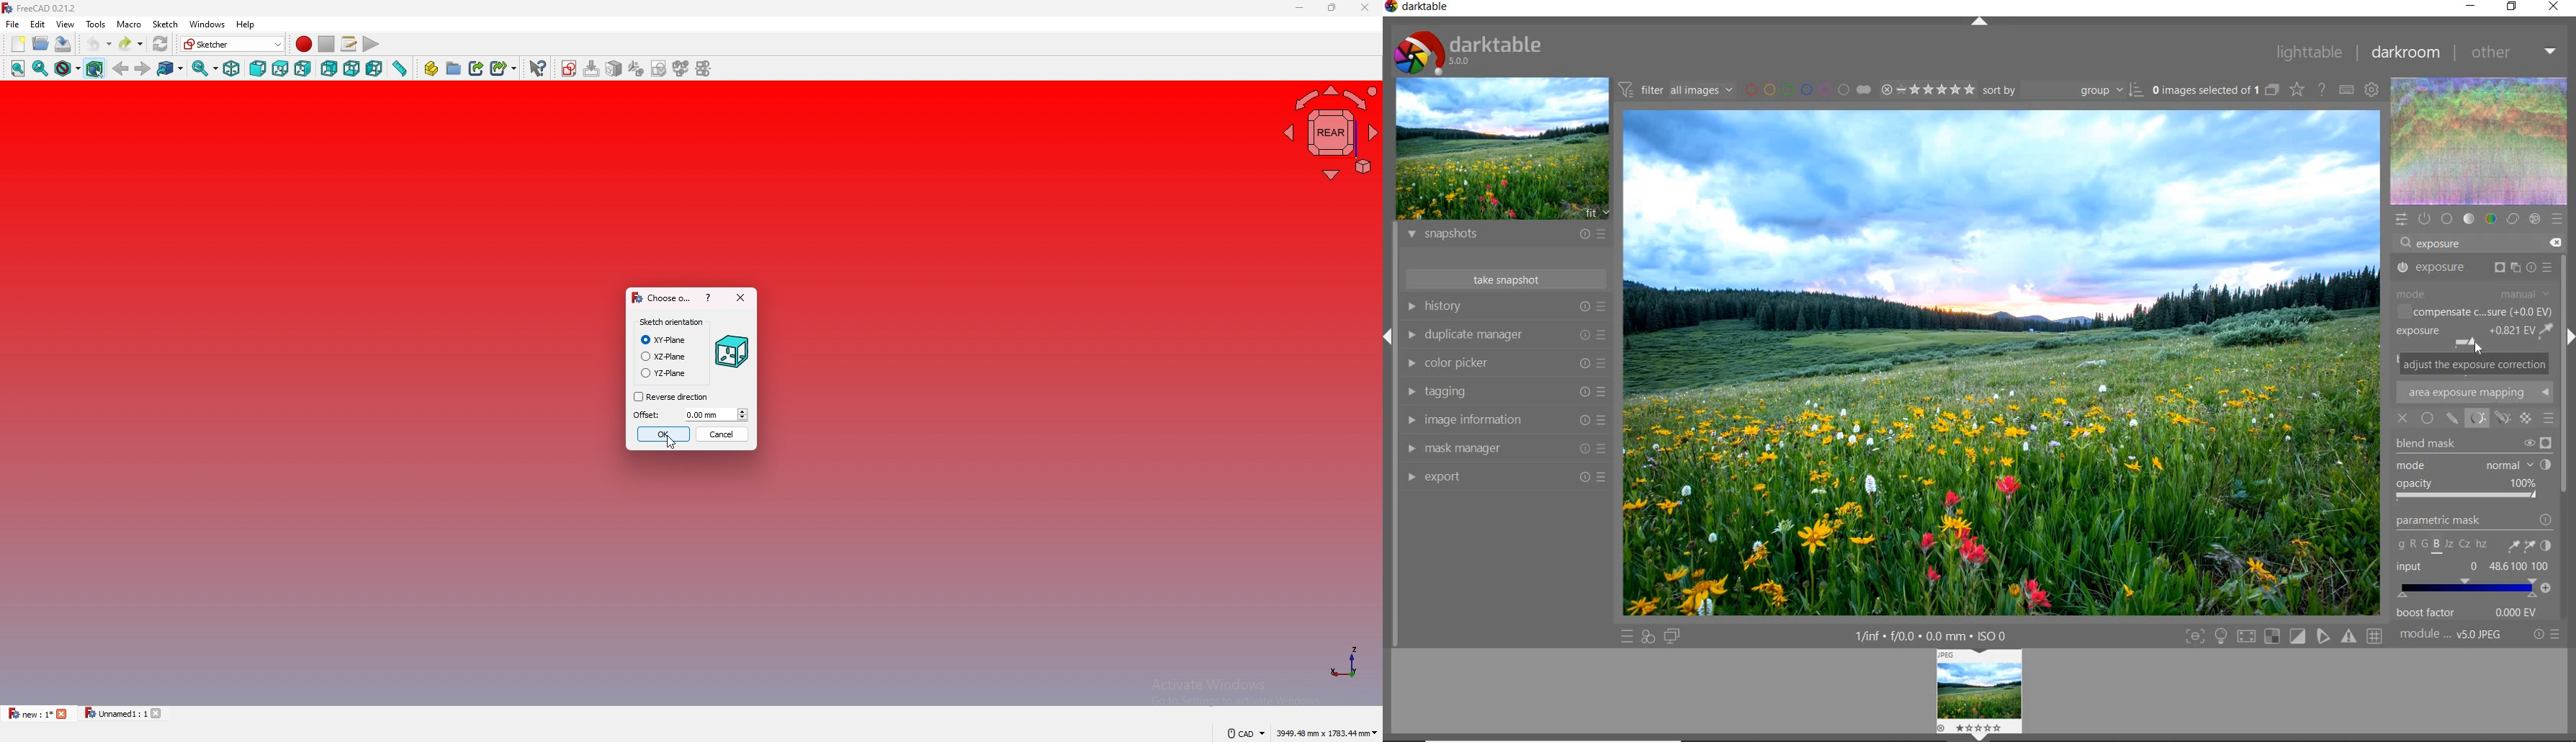  I want to click on cursor, so click(673, 442).